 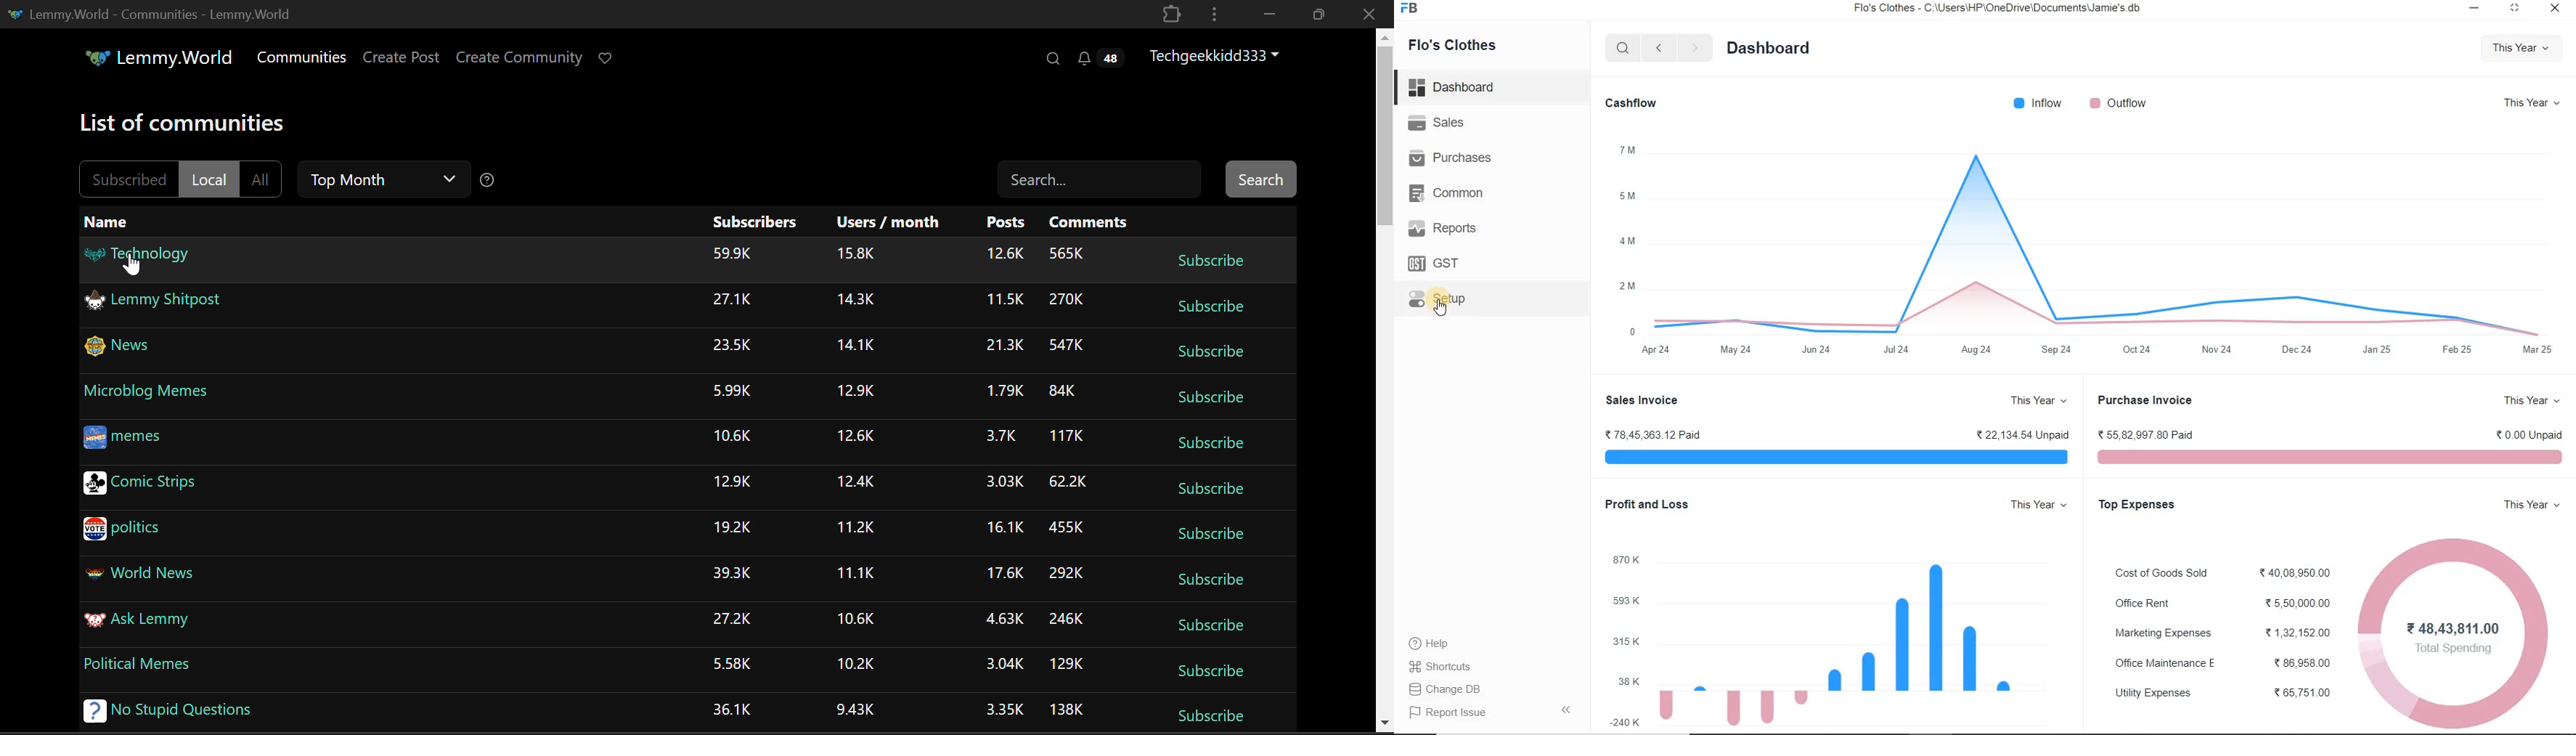 I want to click on 1,32,152.00, so click(x=2299, y=633).